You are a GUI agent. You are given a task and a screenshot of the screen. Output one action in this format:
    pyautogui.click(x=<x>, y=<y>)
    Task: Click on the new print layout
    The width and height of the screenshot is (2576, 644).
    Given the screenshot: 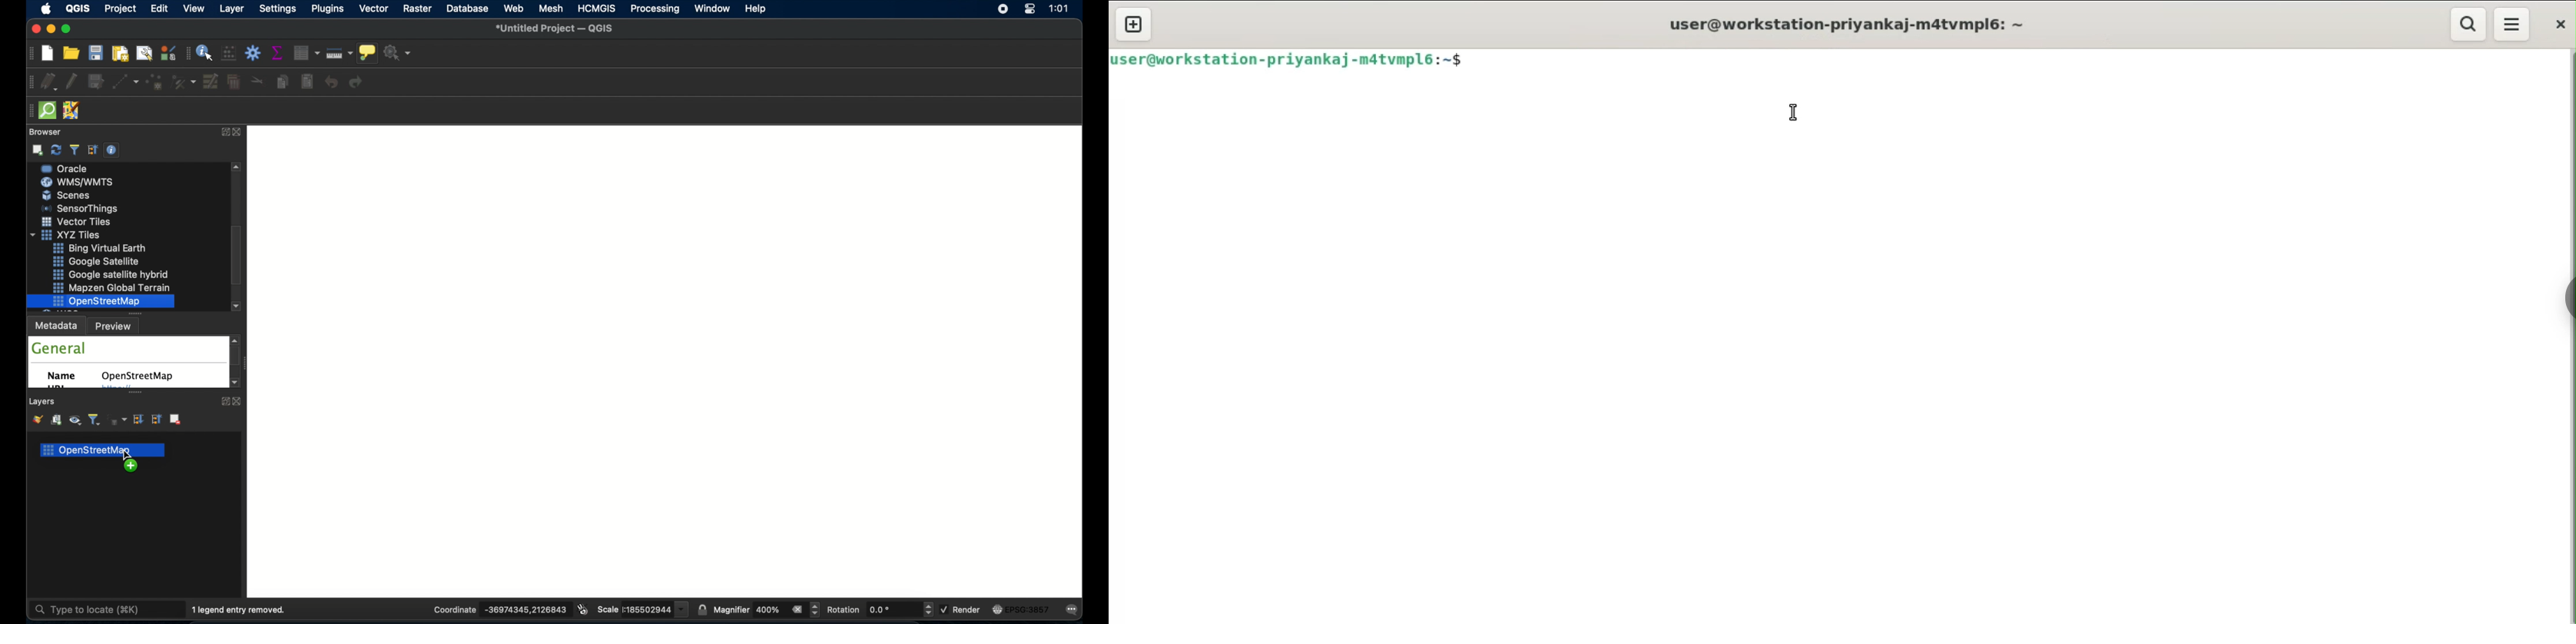 What is the action you would take?
    pyautogui.click(x=121, y=54)
    